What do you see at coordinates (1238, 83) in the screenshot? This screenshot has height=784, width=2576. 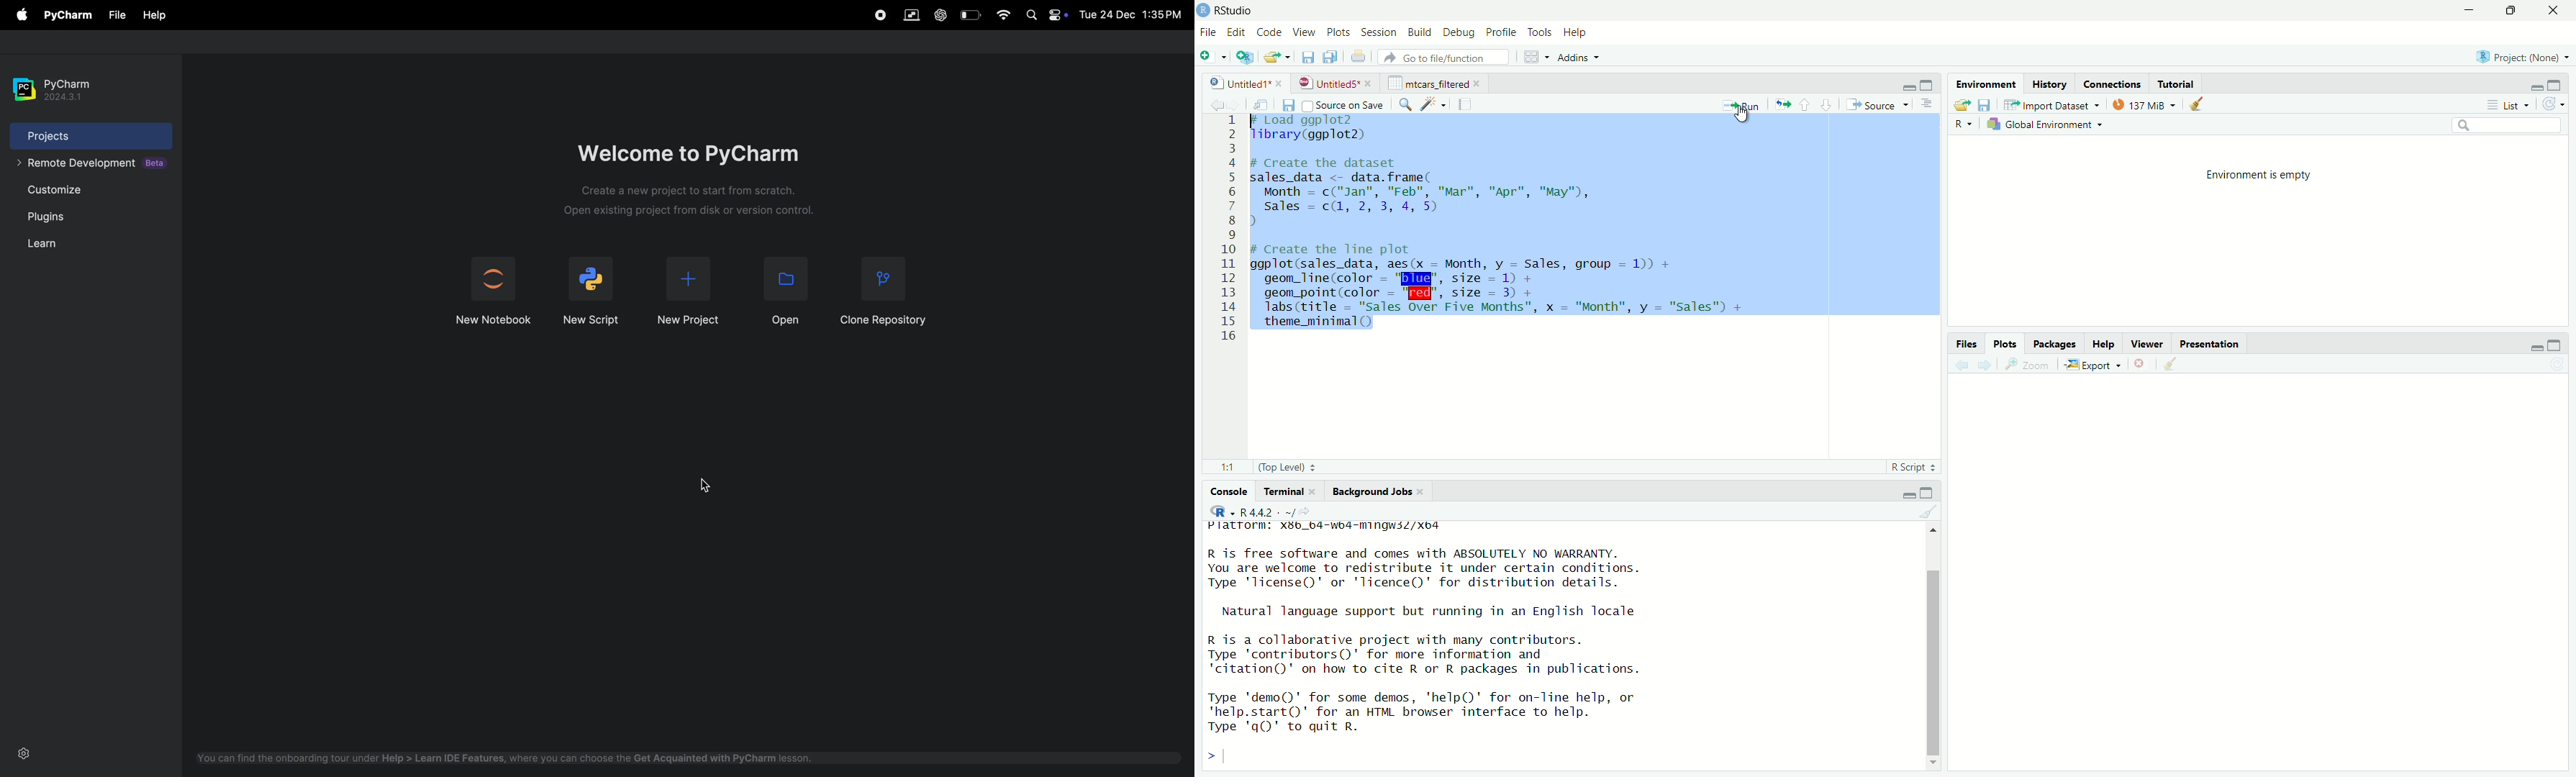 I see `untitled1` at bounding box center [1238, 83].